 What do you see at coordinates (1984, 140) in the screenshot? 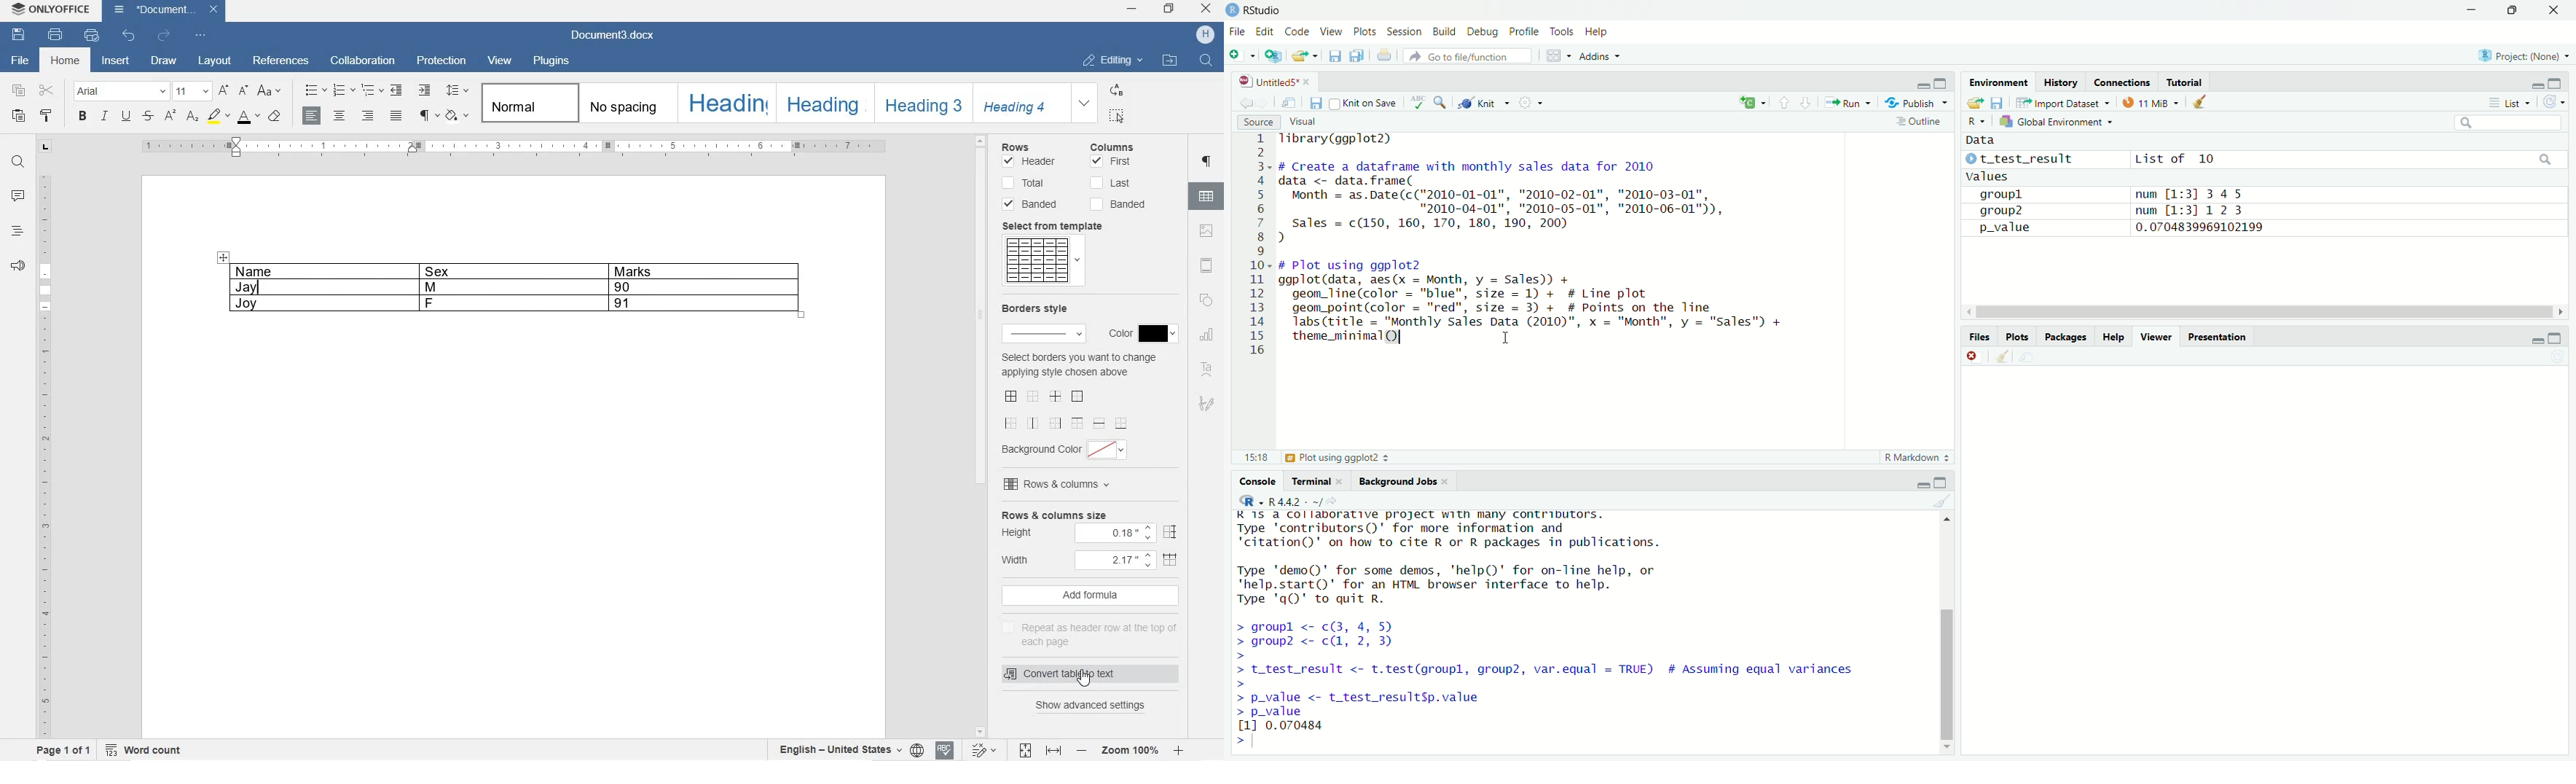
I see `Data` at bounding box center [1984, 140].